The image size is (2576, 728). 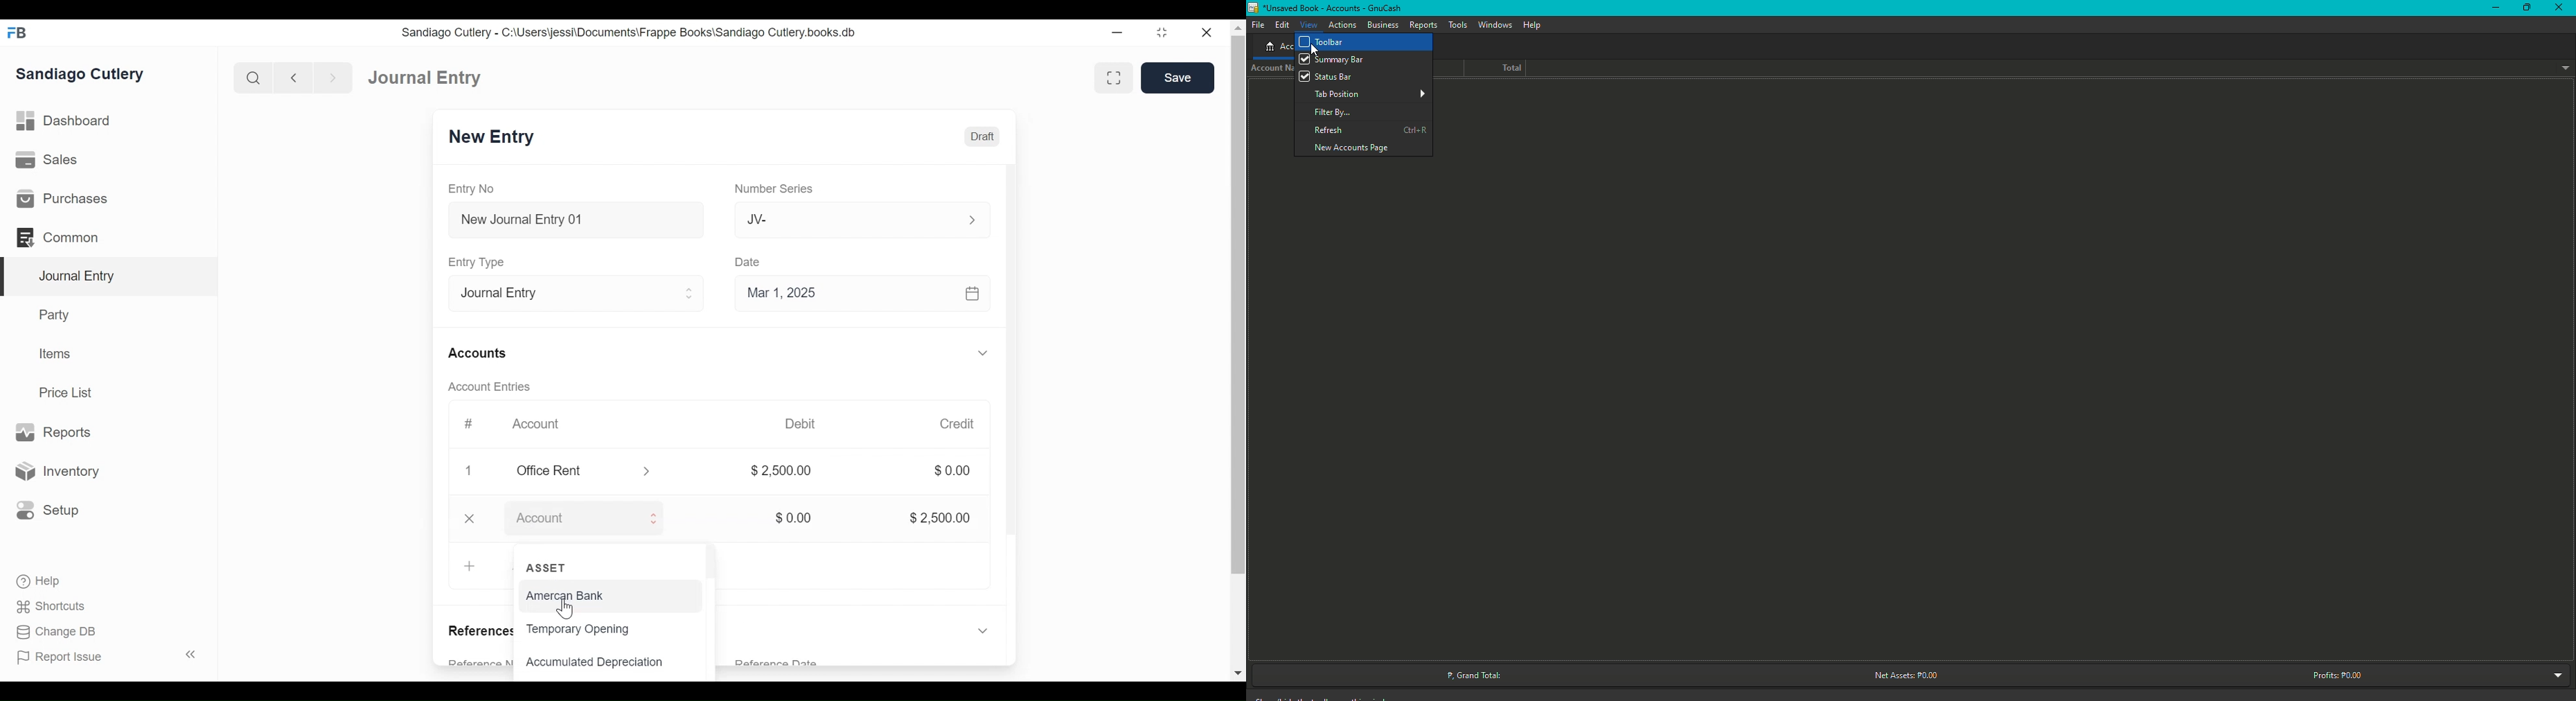 I want to click on Shortcuts, so click(x=45, y=607).